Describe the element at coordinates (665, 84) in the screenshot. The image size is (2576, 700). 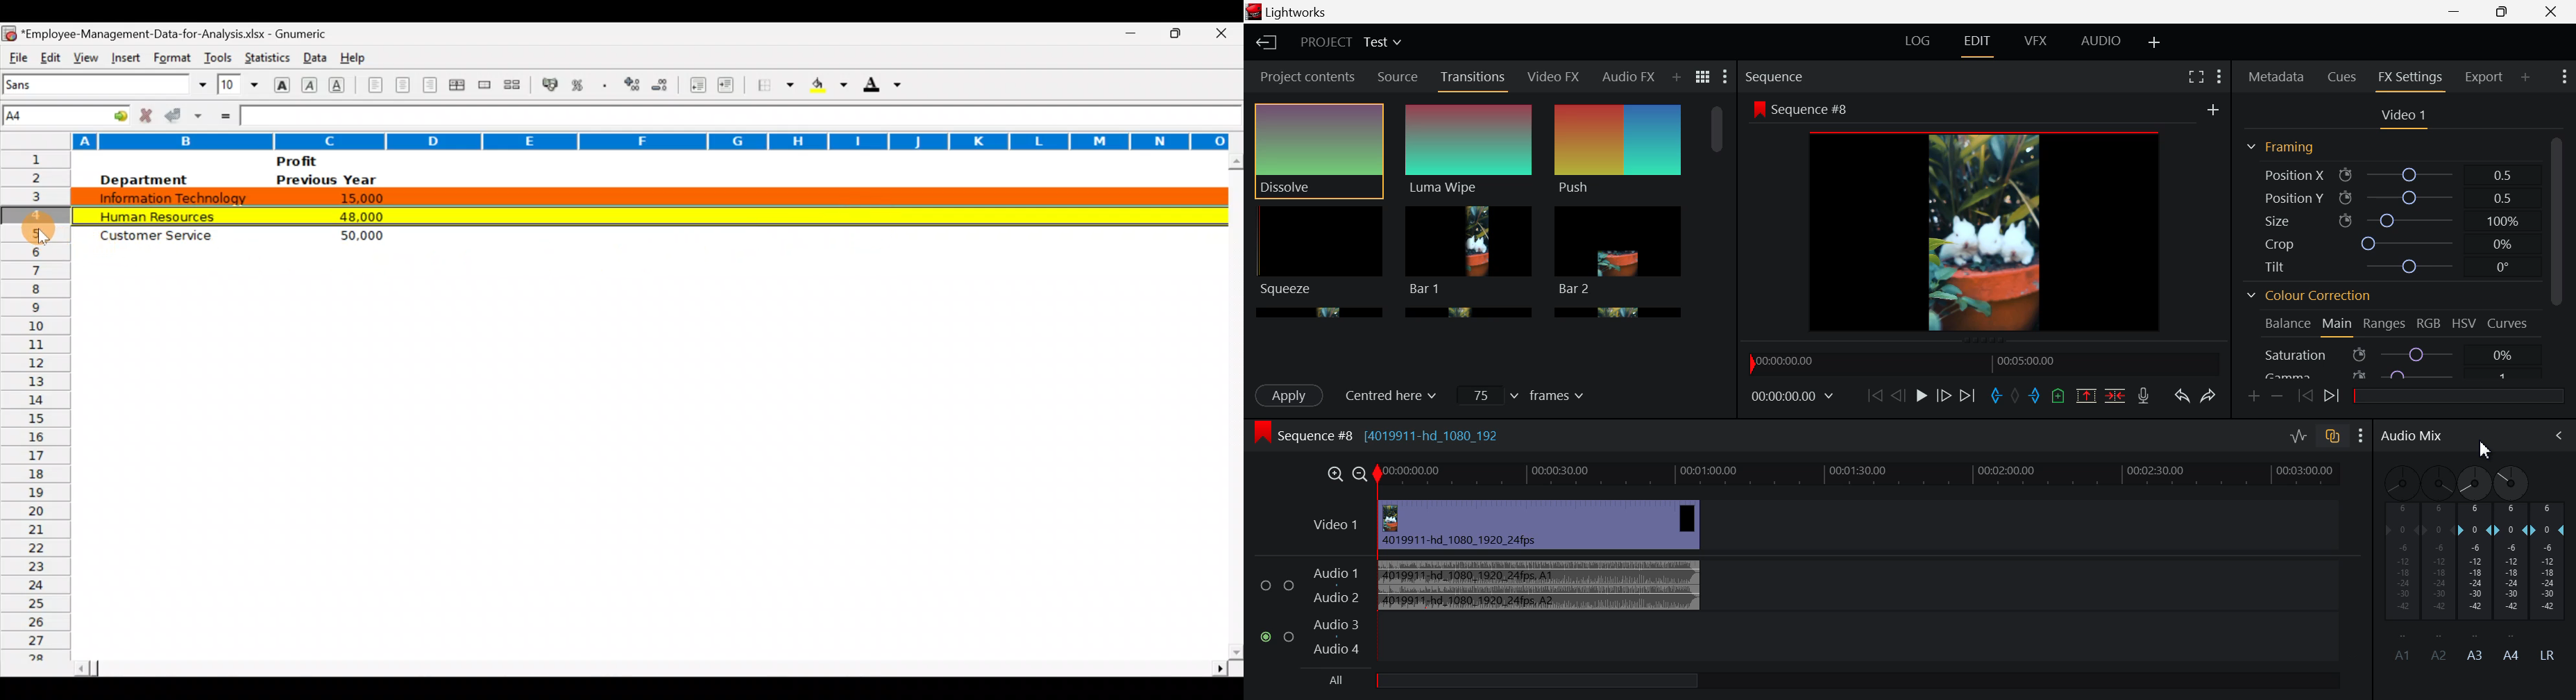
I see `Decrease decimals` at that location.